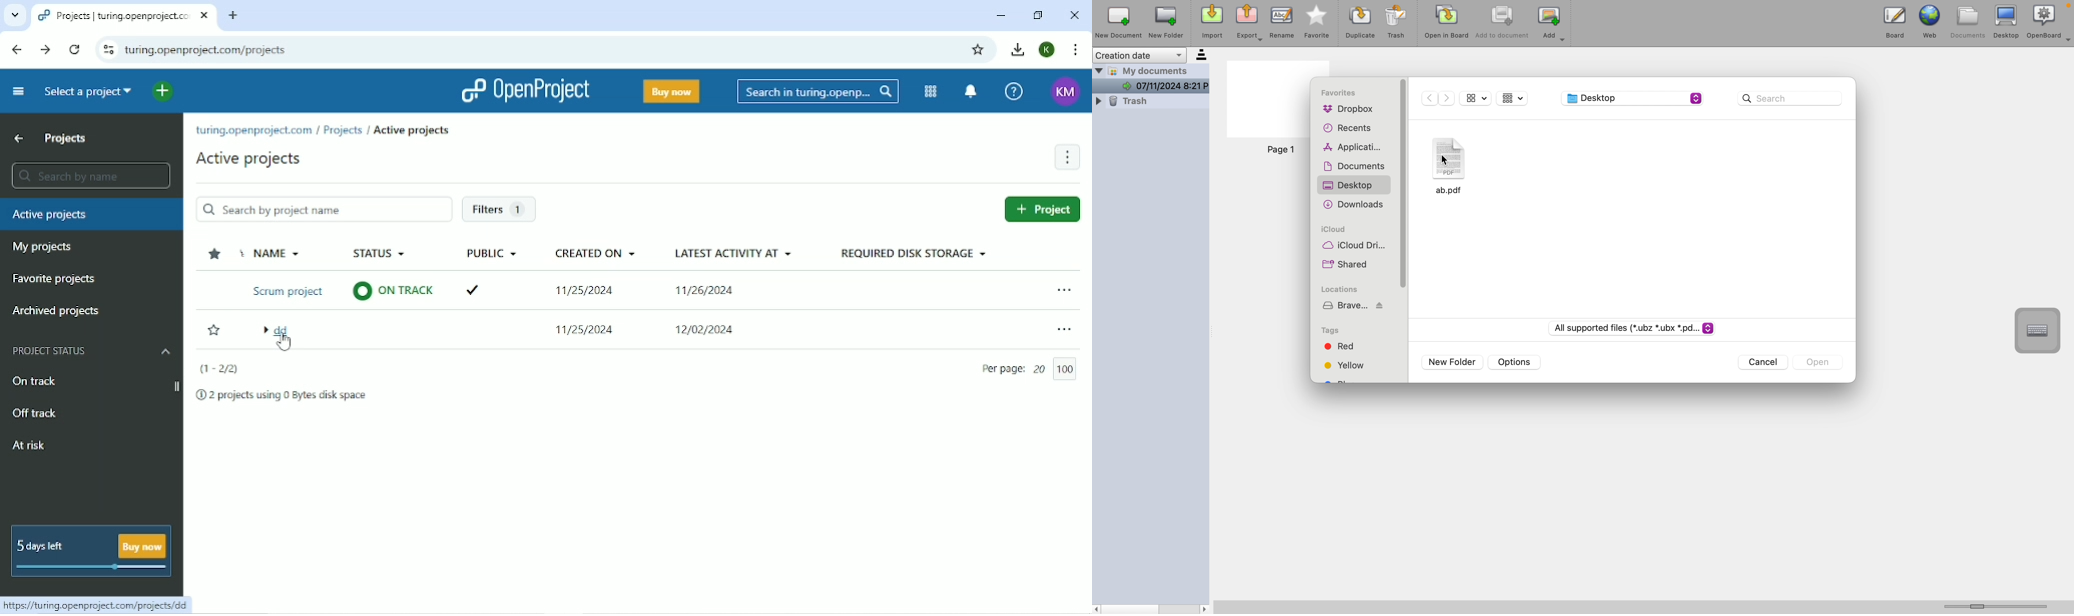 This screenshot has height=616, width=2100. What do you see at coordinates (1152, 608) in the screenshot?
I see `scrollbar` at bounding box center [1152, 608].